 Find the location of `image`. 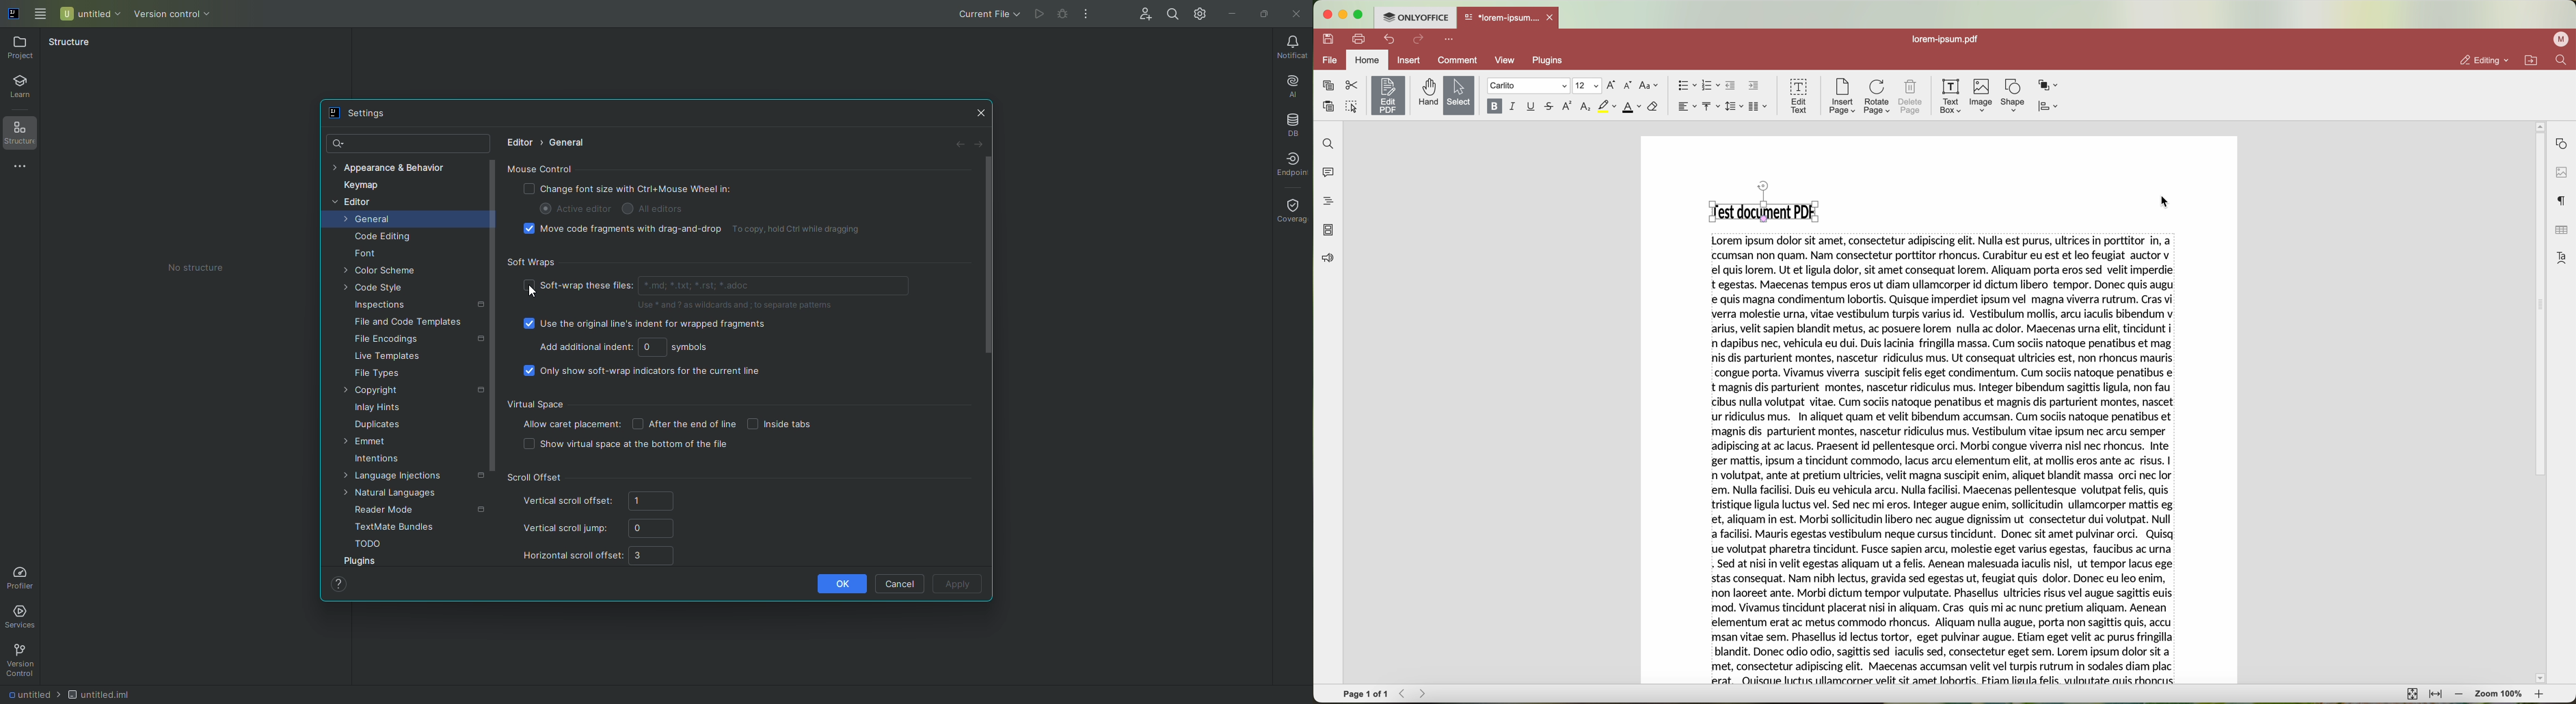

image is located at coordinates (1982, 96).